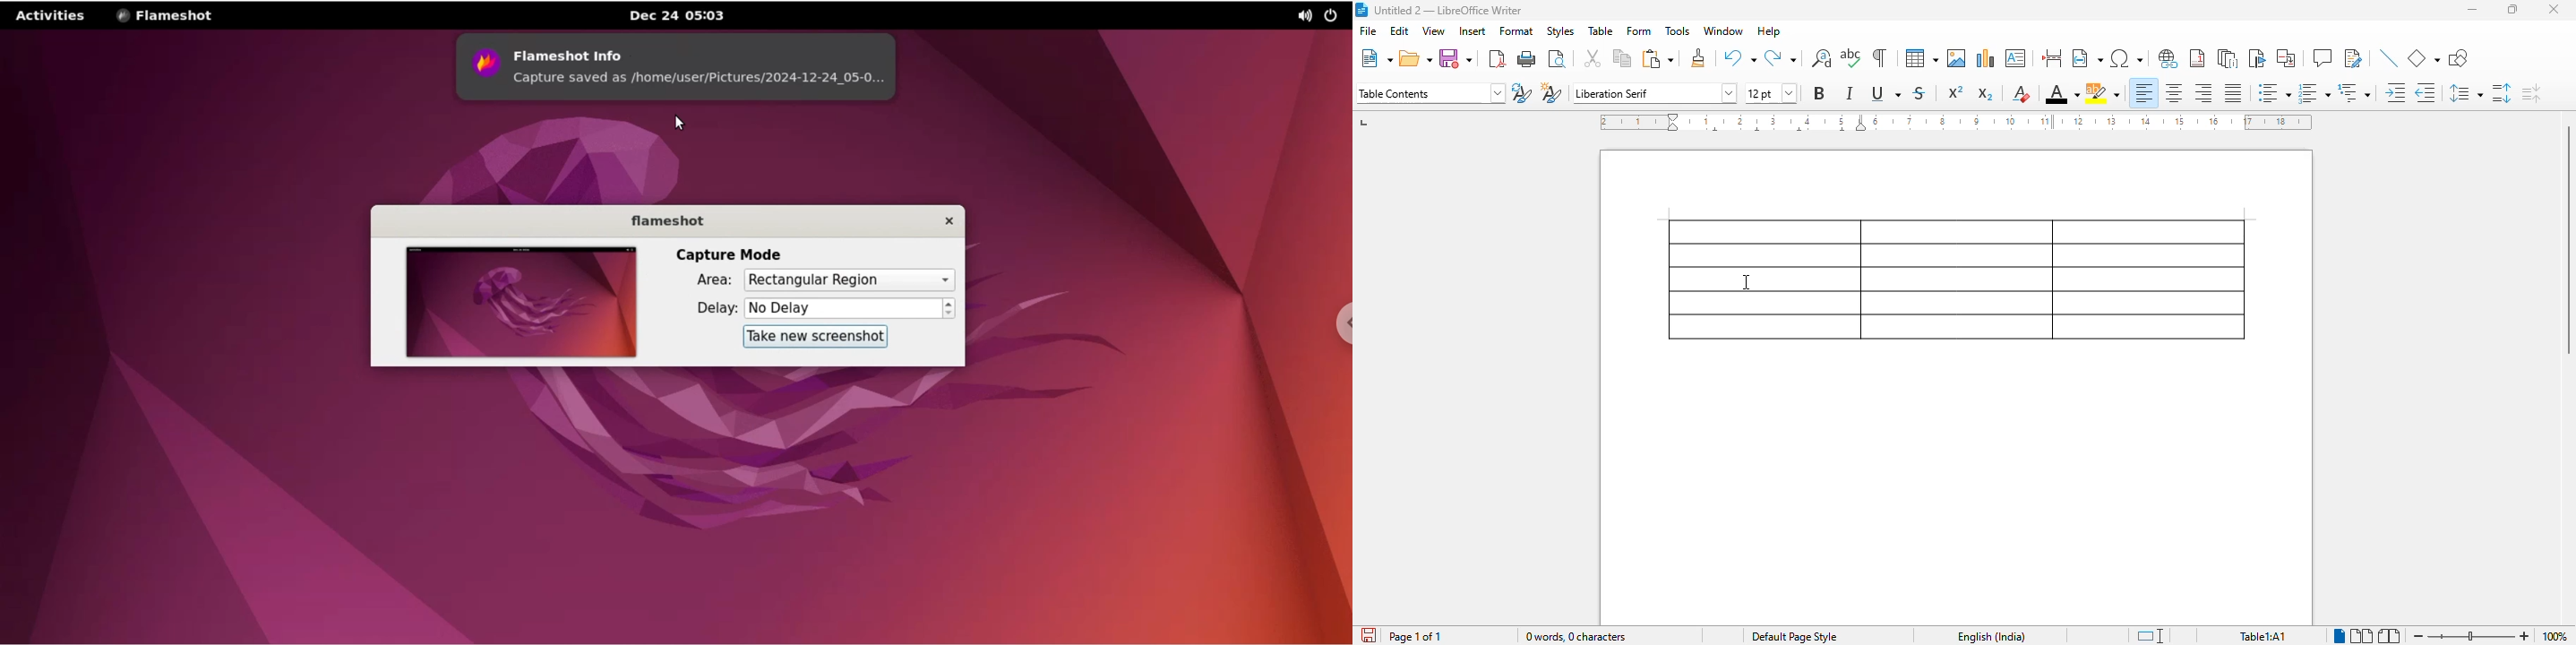 The width and height of the screenshot is (2576, 672). Describe the element at coordinates (1768, 31) in the screenshot. I see `help` at that location.